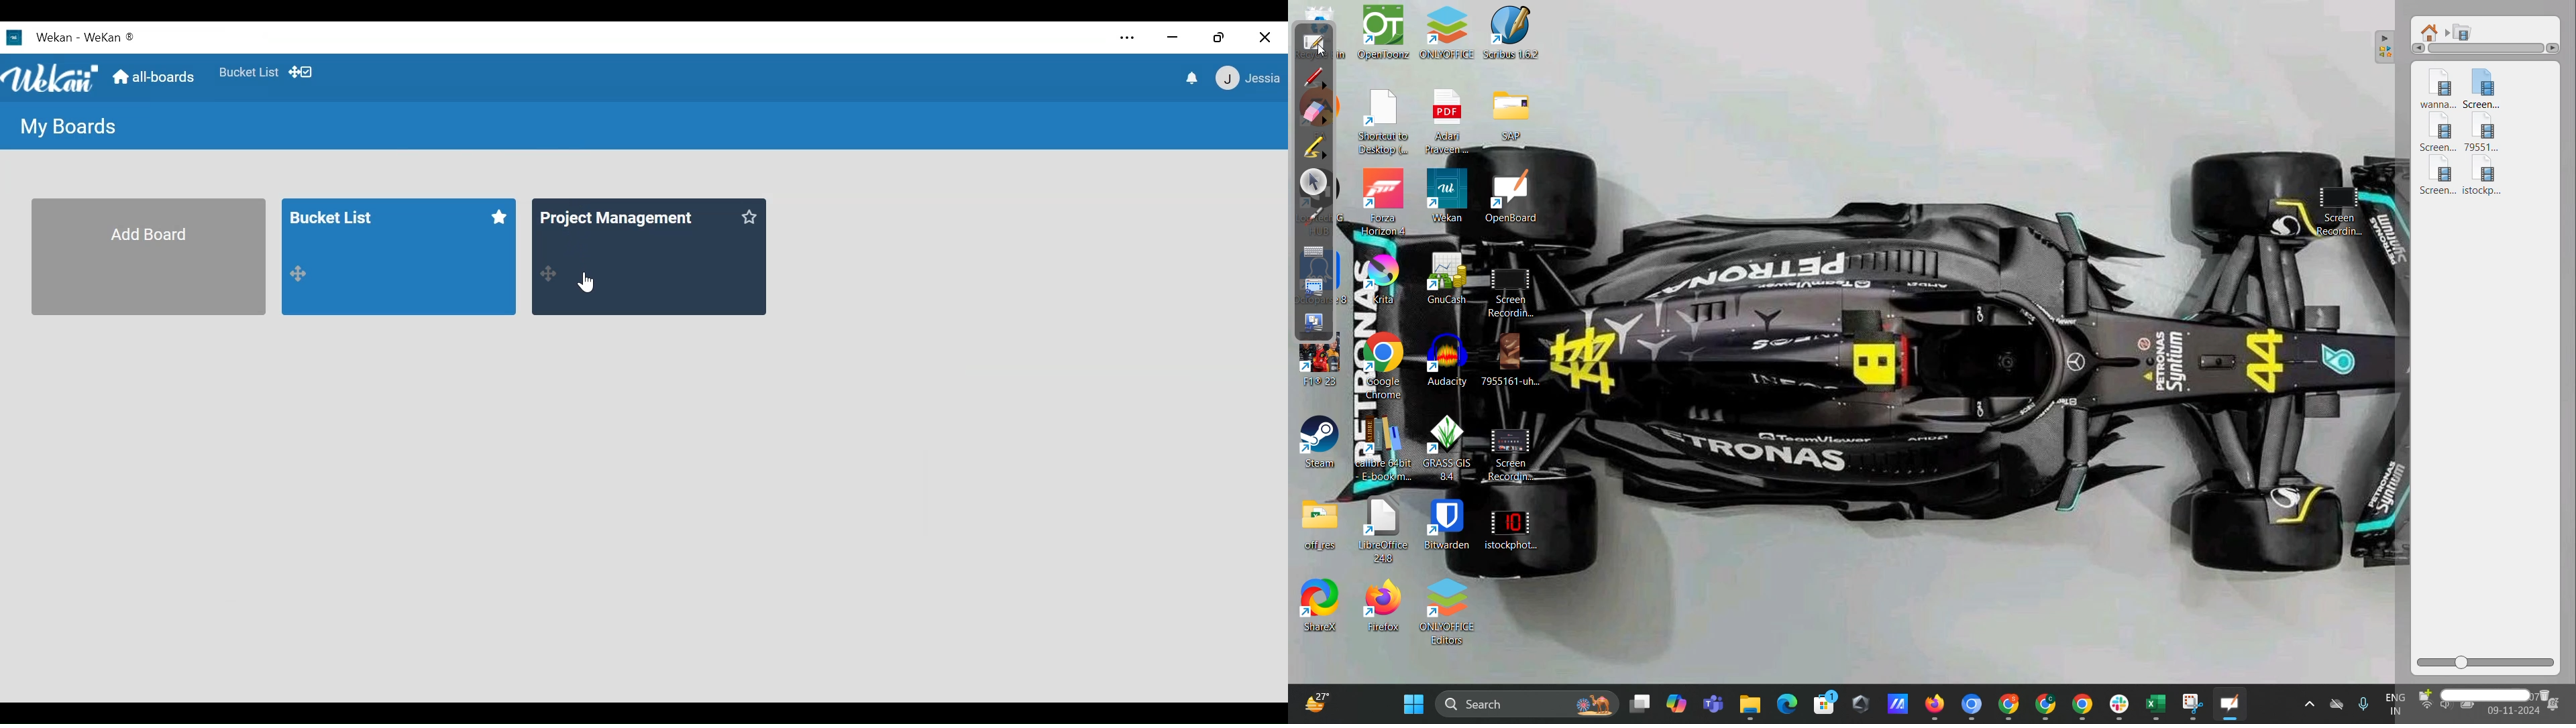 This screenshot has height=728, width=2576. What do you see at coordinates (2418, 50) in the screenshot?
I see `Left arrow` at bounding box center [2418, 50].